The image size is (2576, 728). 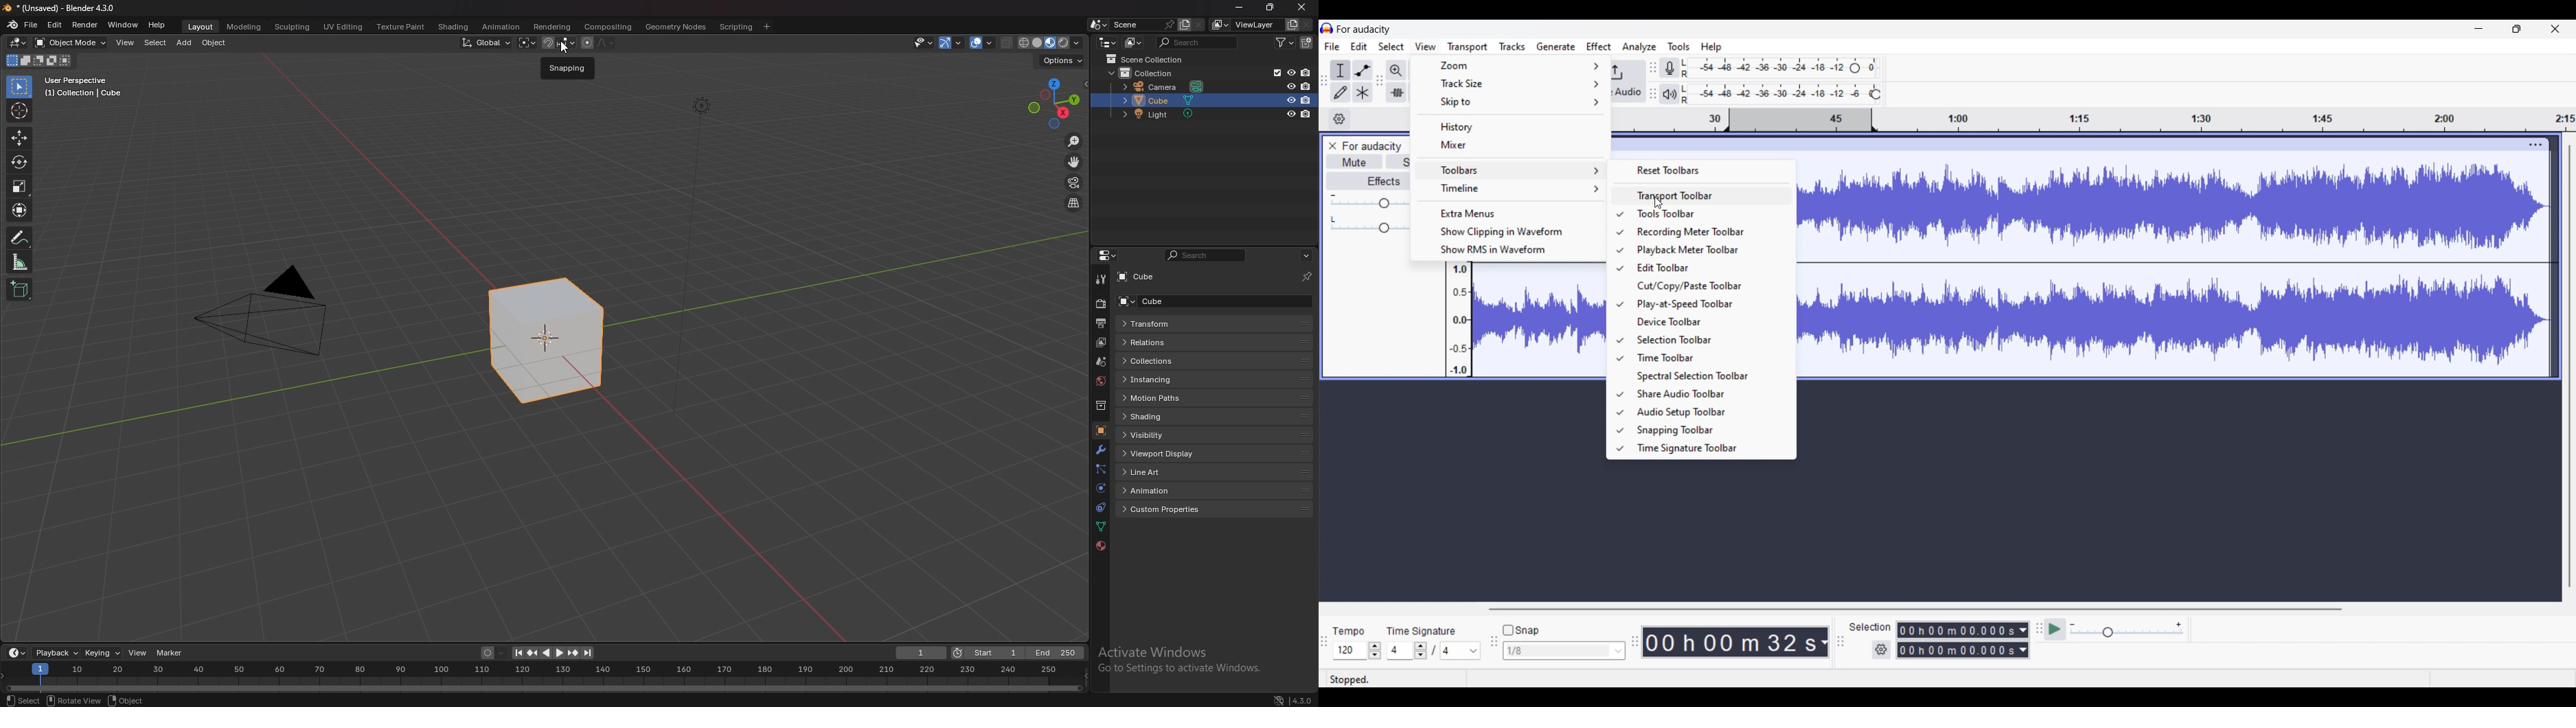 What do you see at coordinates (1709, 305) in the screenshot?
I see `Play at speed toolbar` at bounding box center [1709, 305].